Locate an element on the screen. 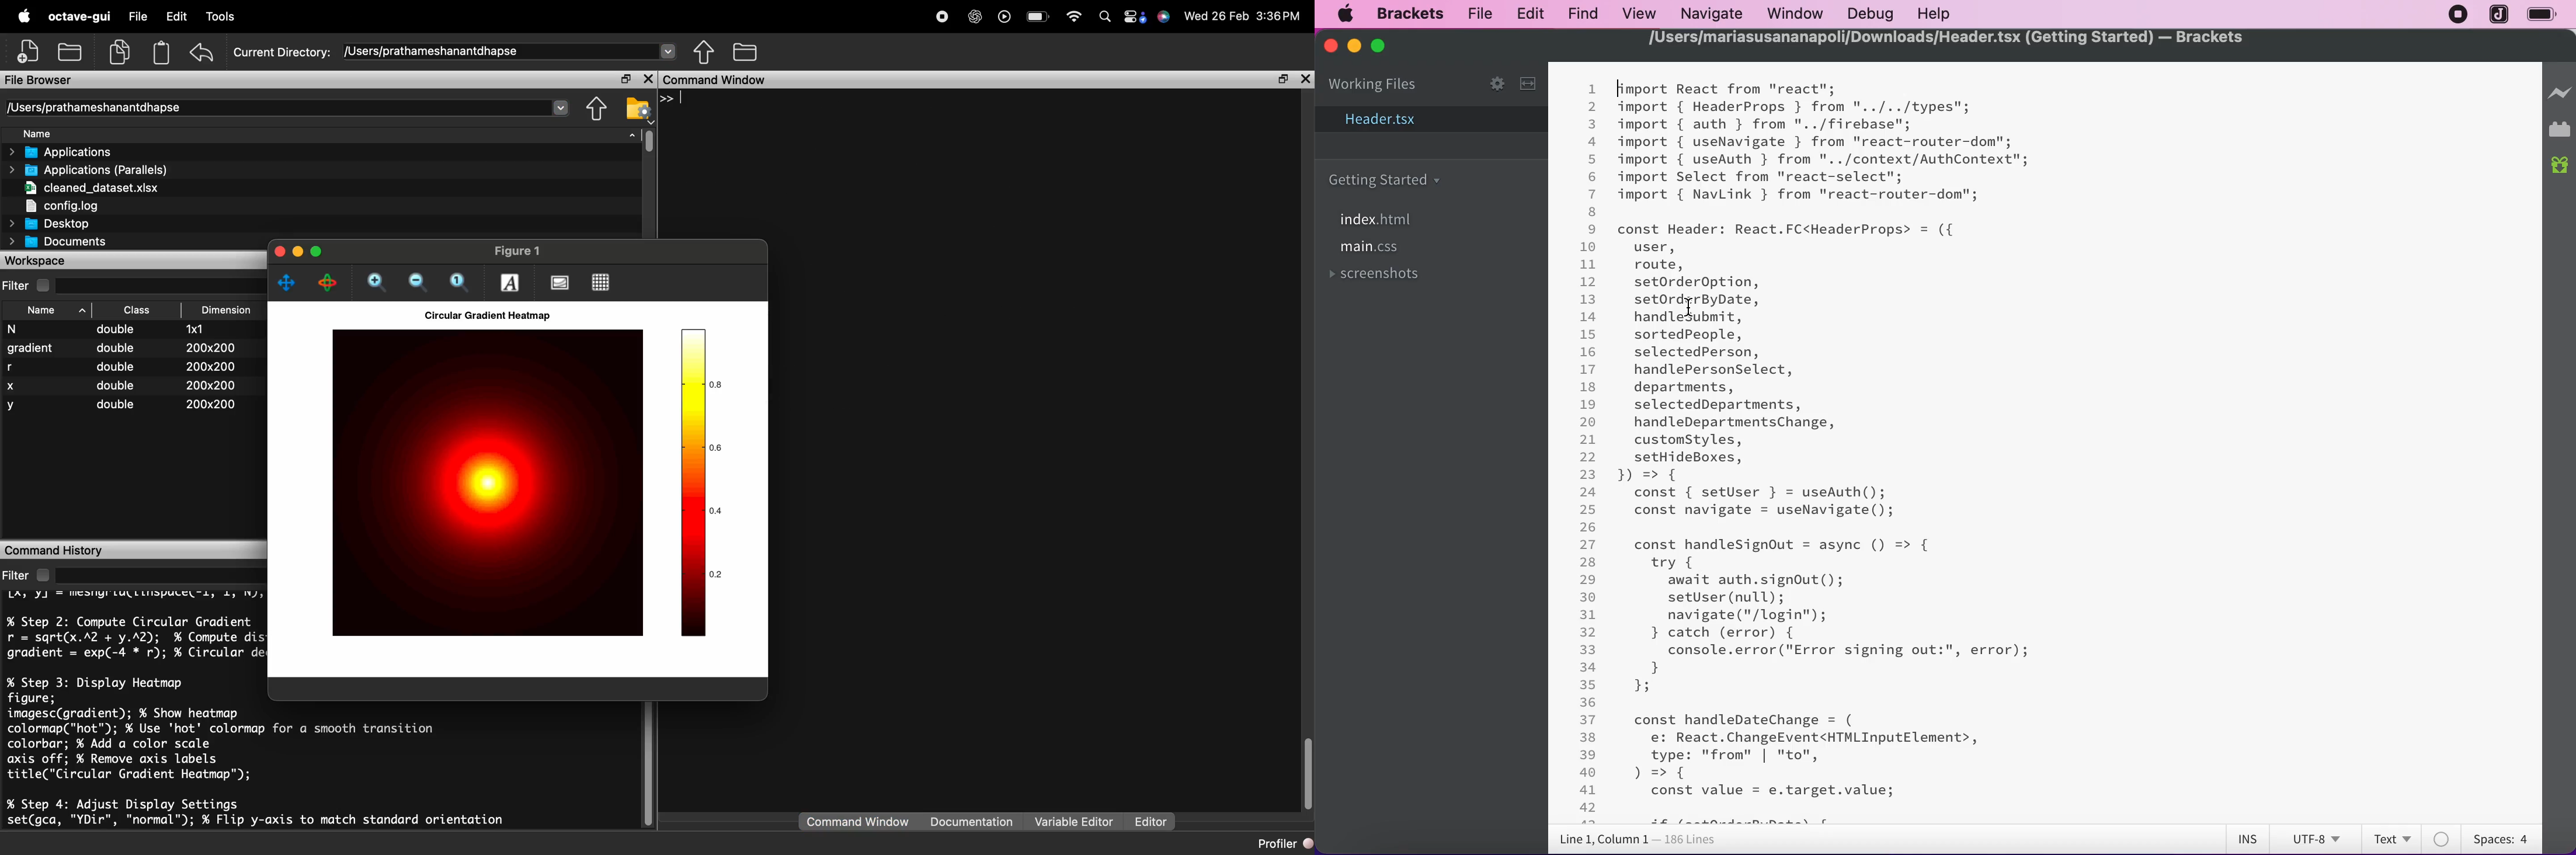  maximize app is located at coordinates (1379, 47).